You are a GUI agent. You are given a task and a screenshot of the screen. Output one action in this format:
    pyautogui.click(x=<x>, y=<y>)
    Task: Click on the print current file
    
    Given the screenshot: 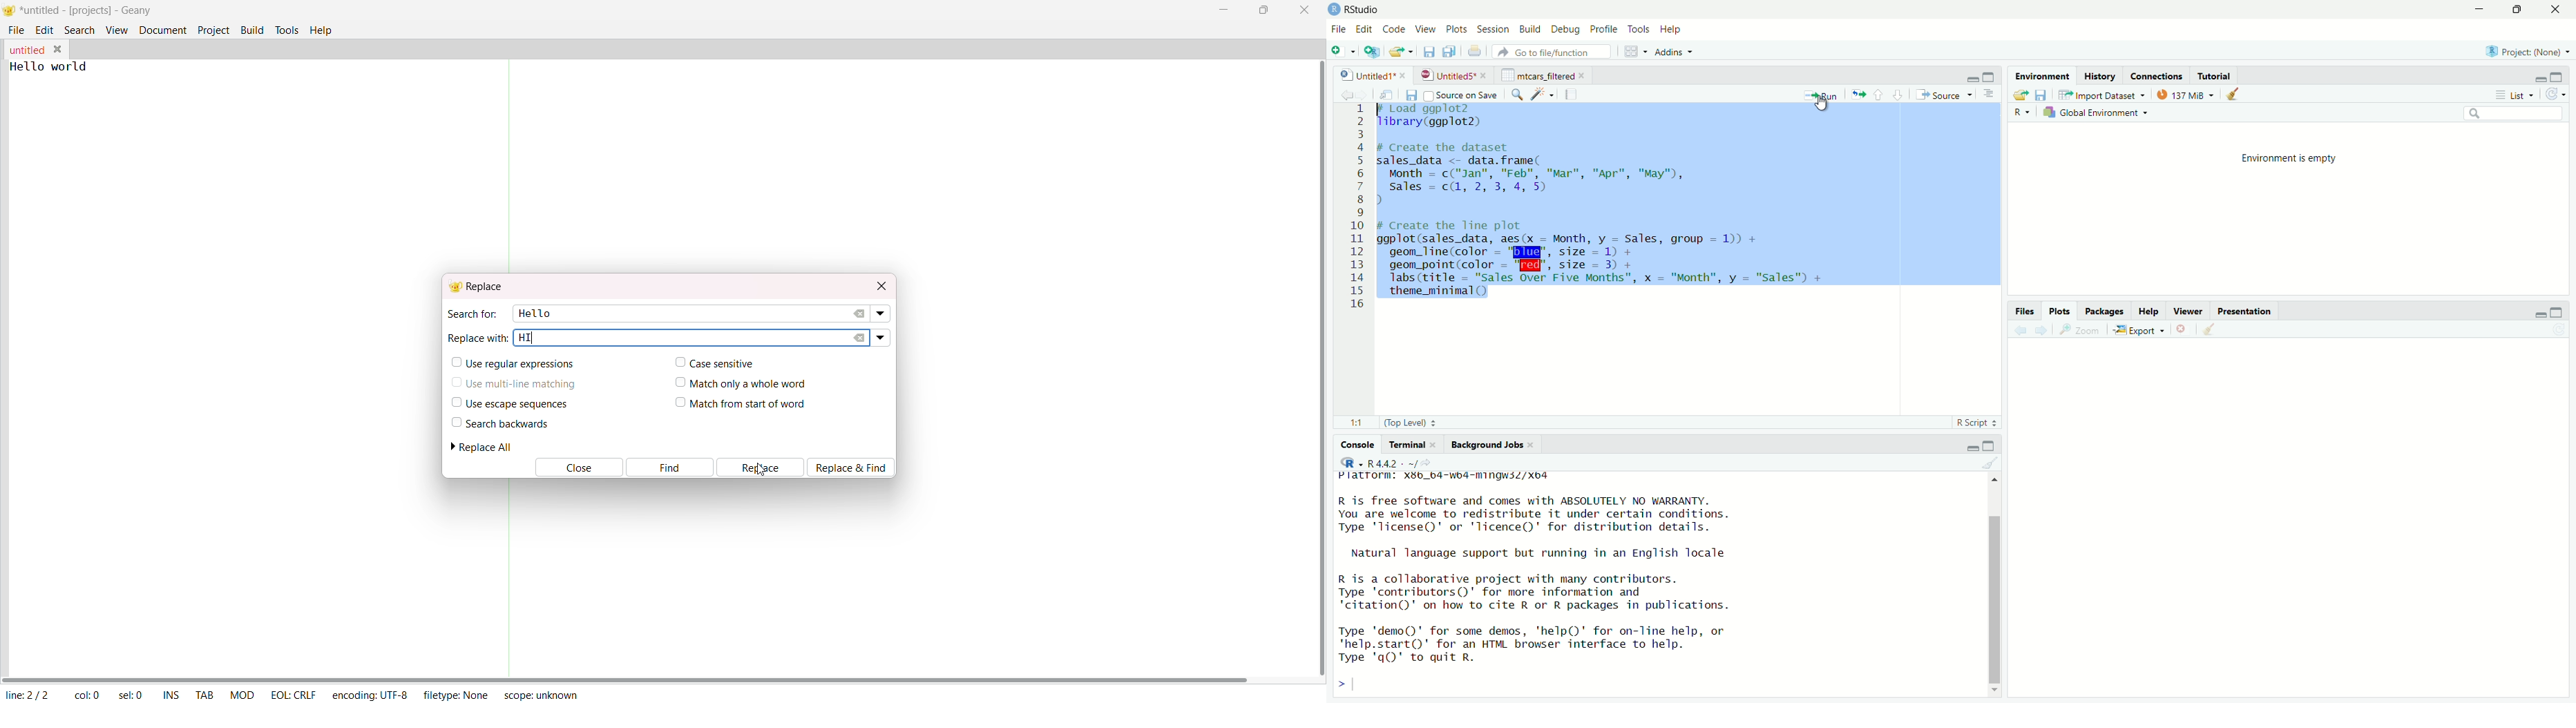 What is the action you would take?
    pyautogui.click(x=1475, y=52)
    